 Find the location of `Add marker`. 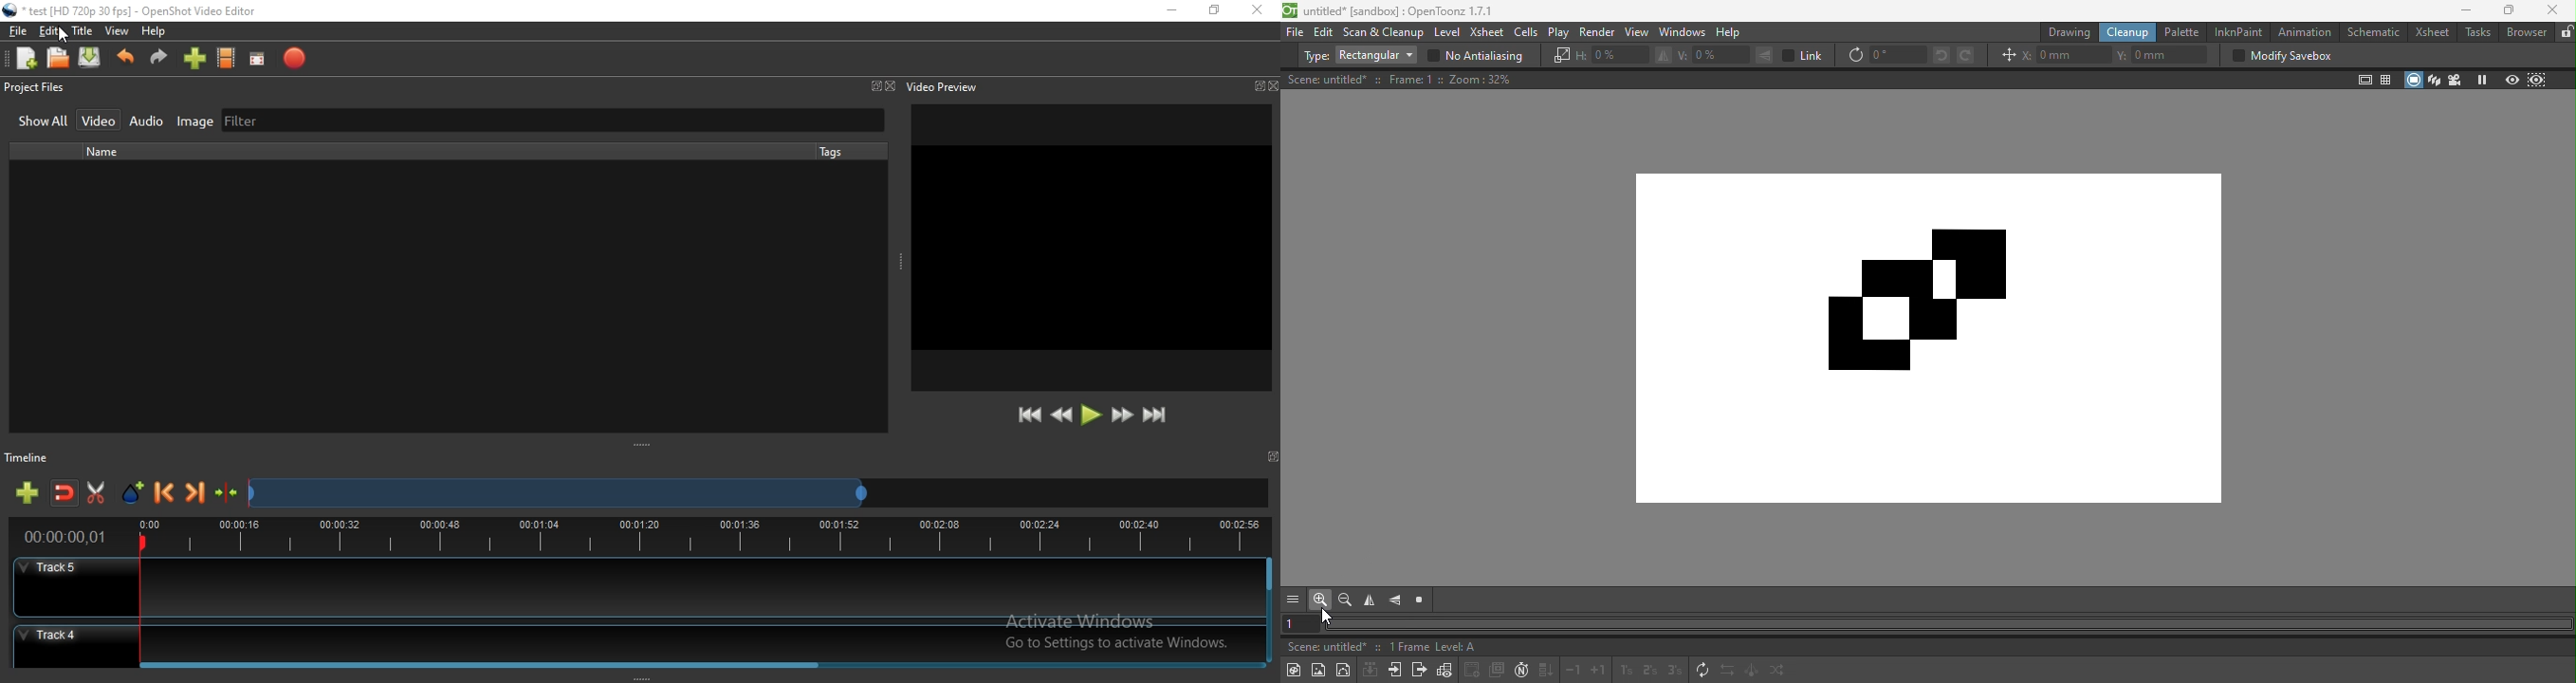

Add marker is located at coordinates (134, 493).